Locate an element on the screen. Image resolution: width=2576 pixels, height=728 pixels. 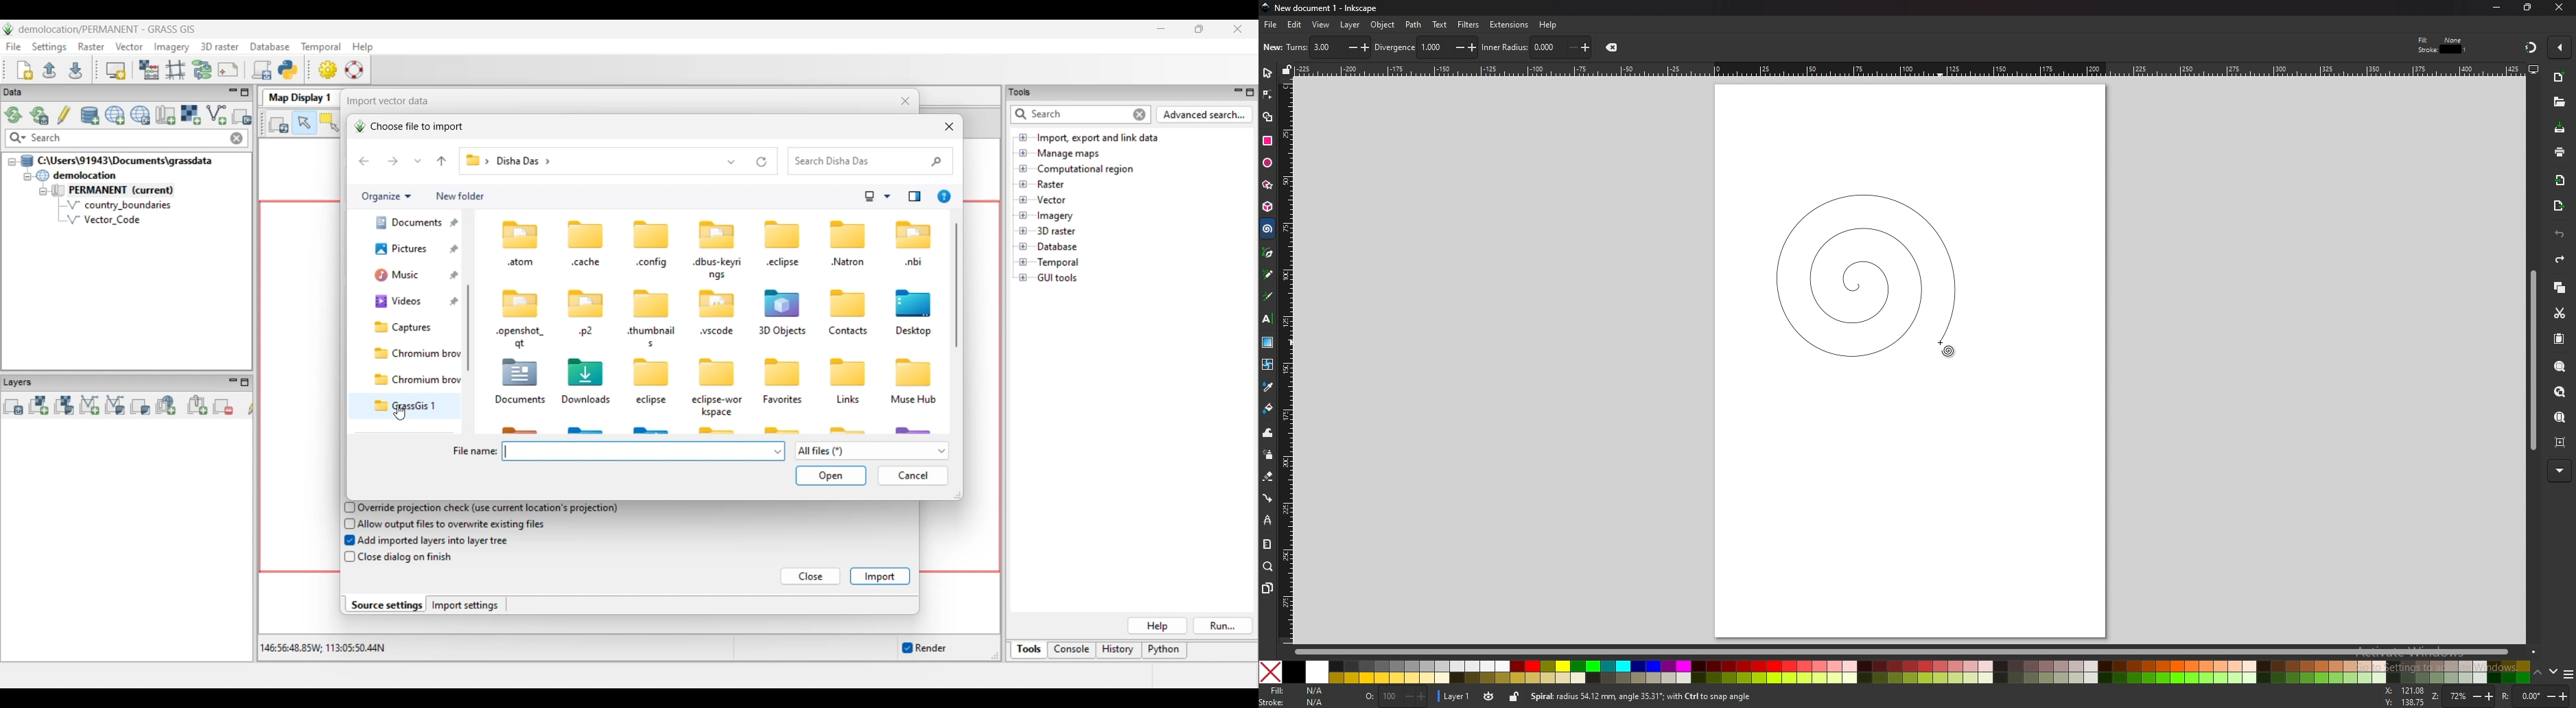
object is located at coordinates (1384, 24).